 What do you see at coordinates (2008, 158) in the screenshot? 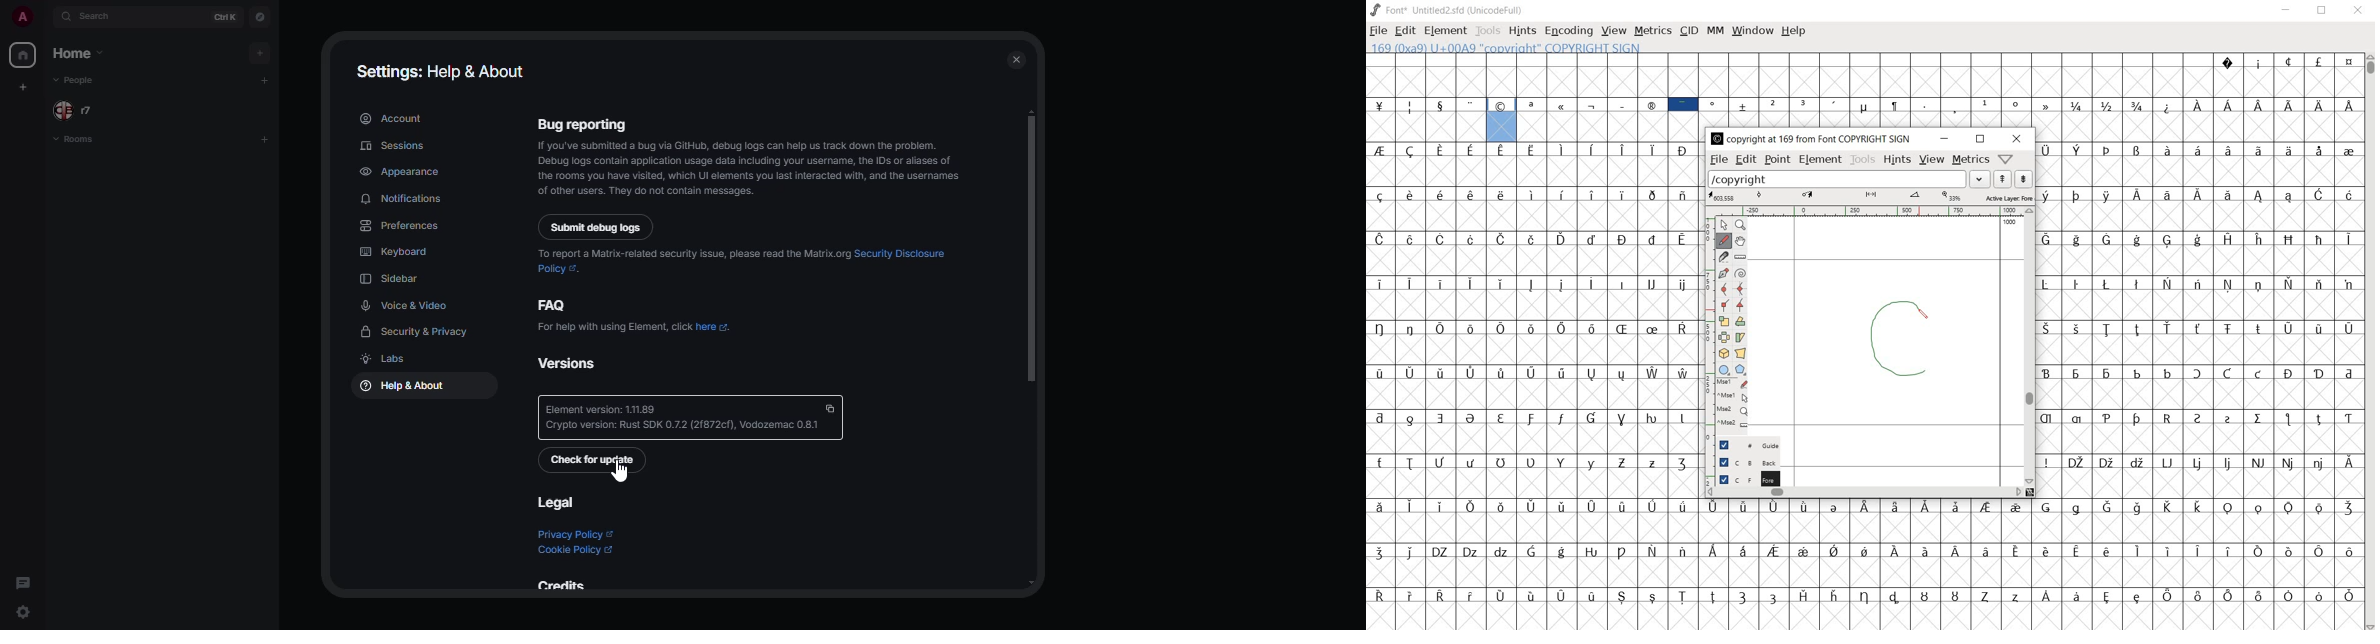
I see `Help/Window` at bounding box center [2008, 158].